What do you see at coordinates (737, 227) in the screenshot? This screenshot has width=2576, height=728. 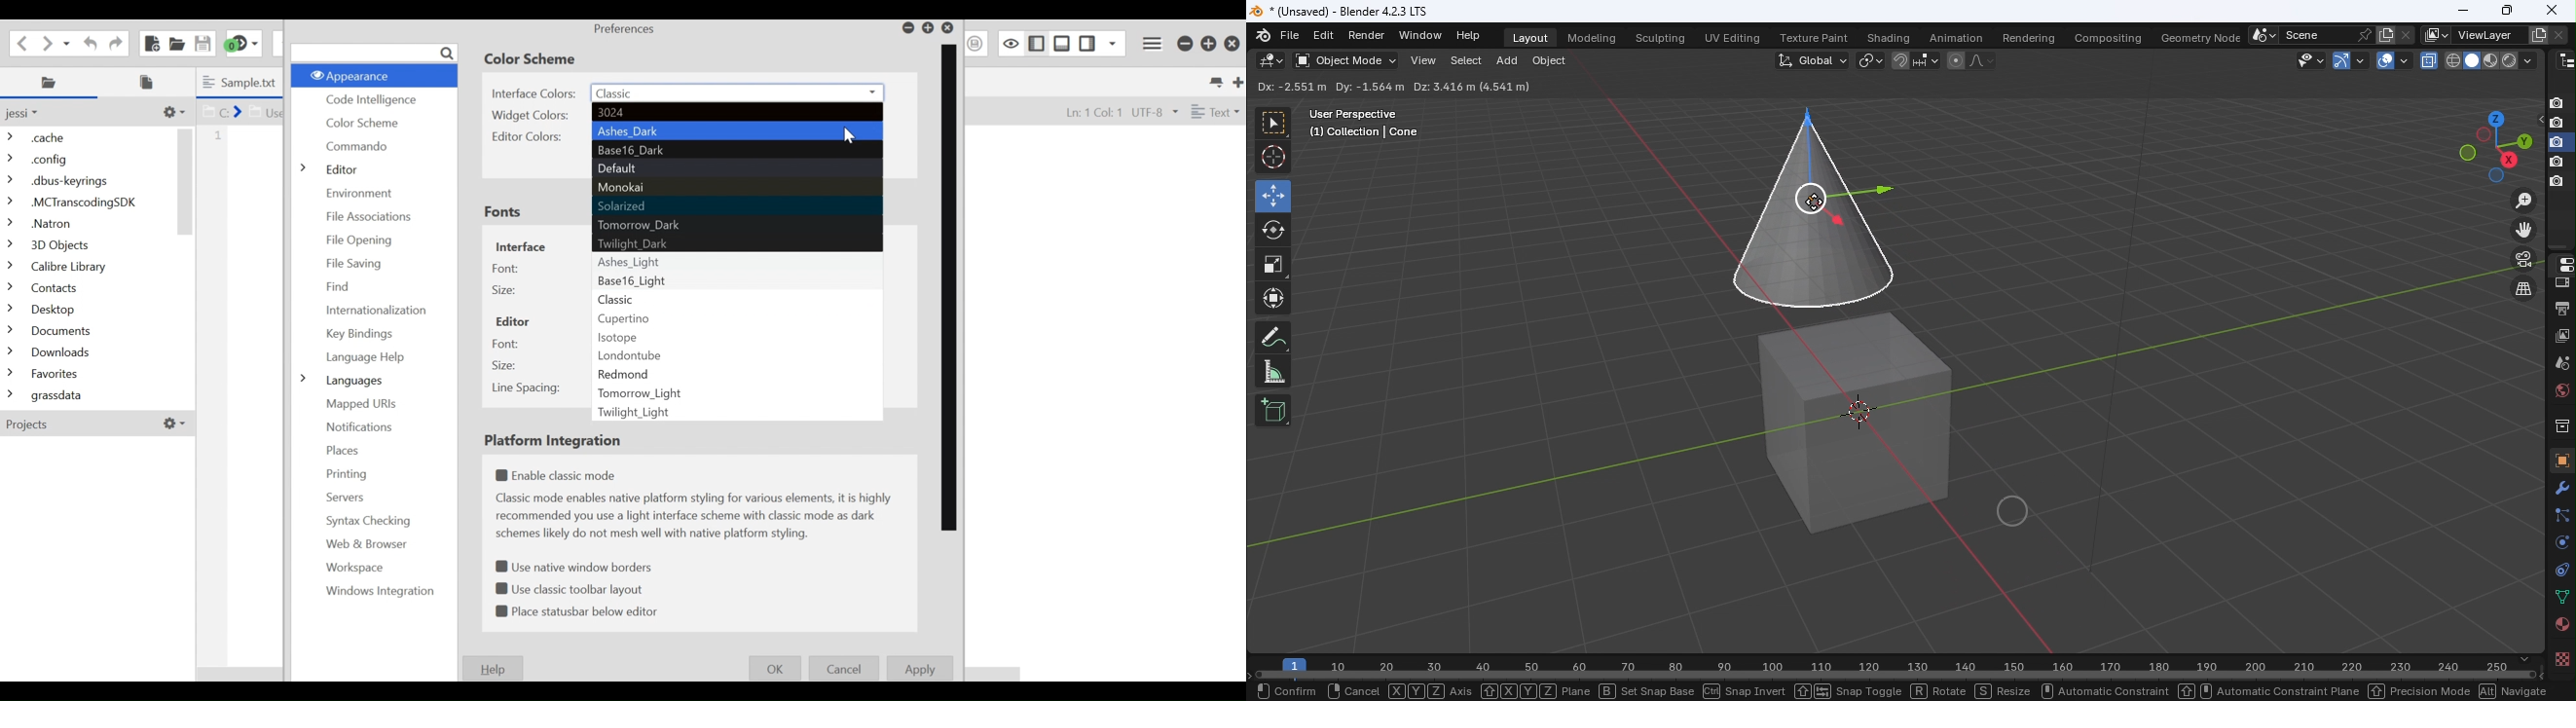 I see `Tomorrow_Dark` at bounding box center [737, 227].